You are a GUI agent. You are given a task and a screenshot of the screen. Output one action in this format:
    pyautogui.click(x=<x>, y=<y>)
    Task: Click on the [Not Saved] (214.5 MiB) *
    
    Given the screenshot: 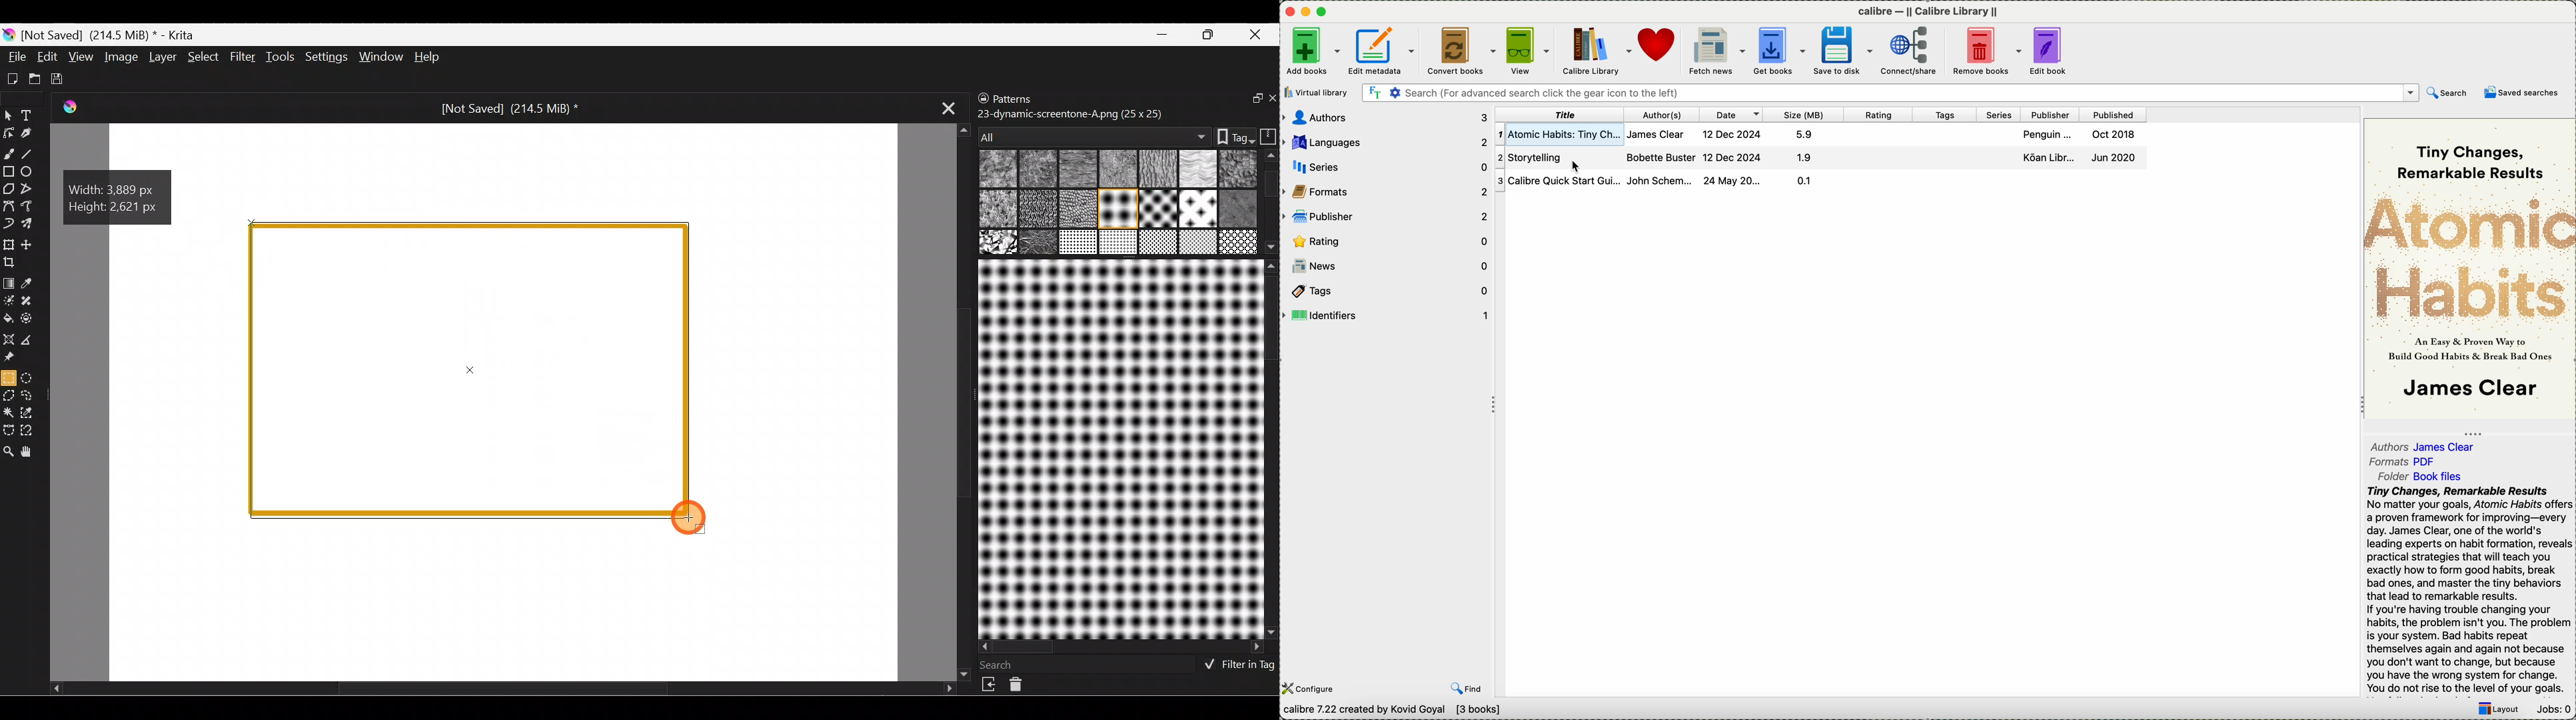 What is the action you would take?
    pyautogui.click(x=509, y=109)
    